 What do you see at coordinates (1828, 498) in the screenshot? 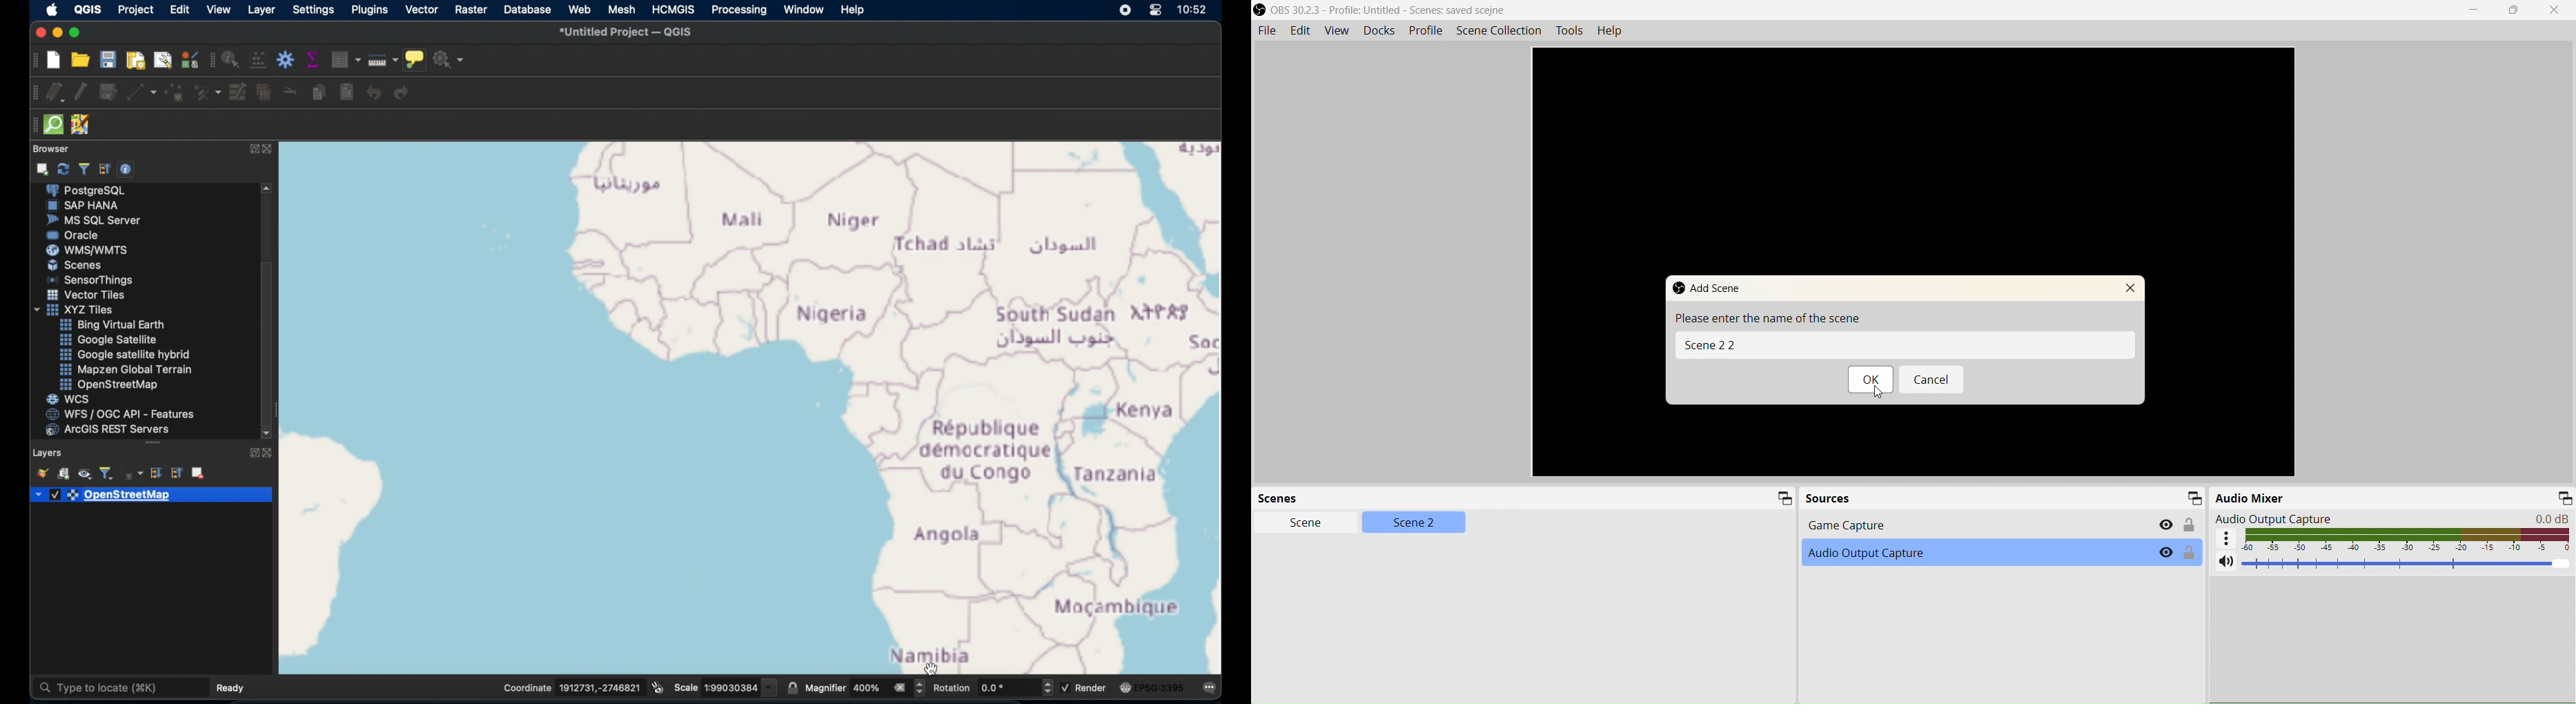
I see `Source` at bounding box center [1828, 498].